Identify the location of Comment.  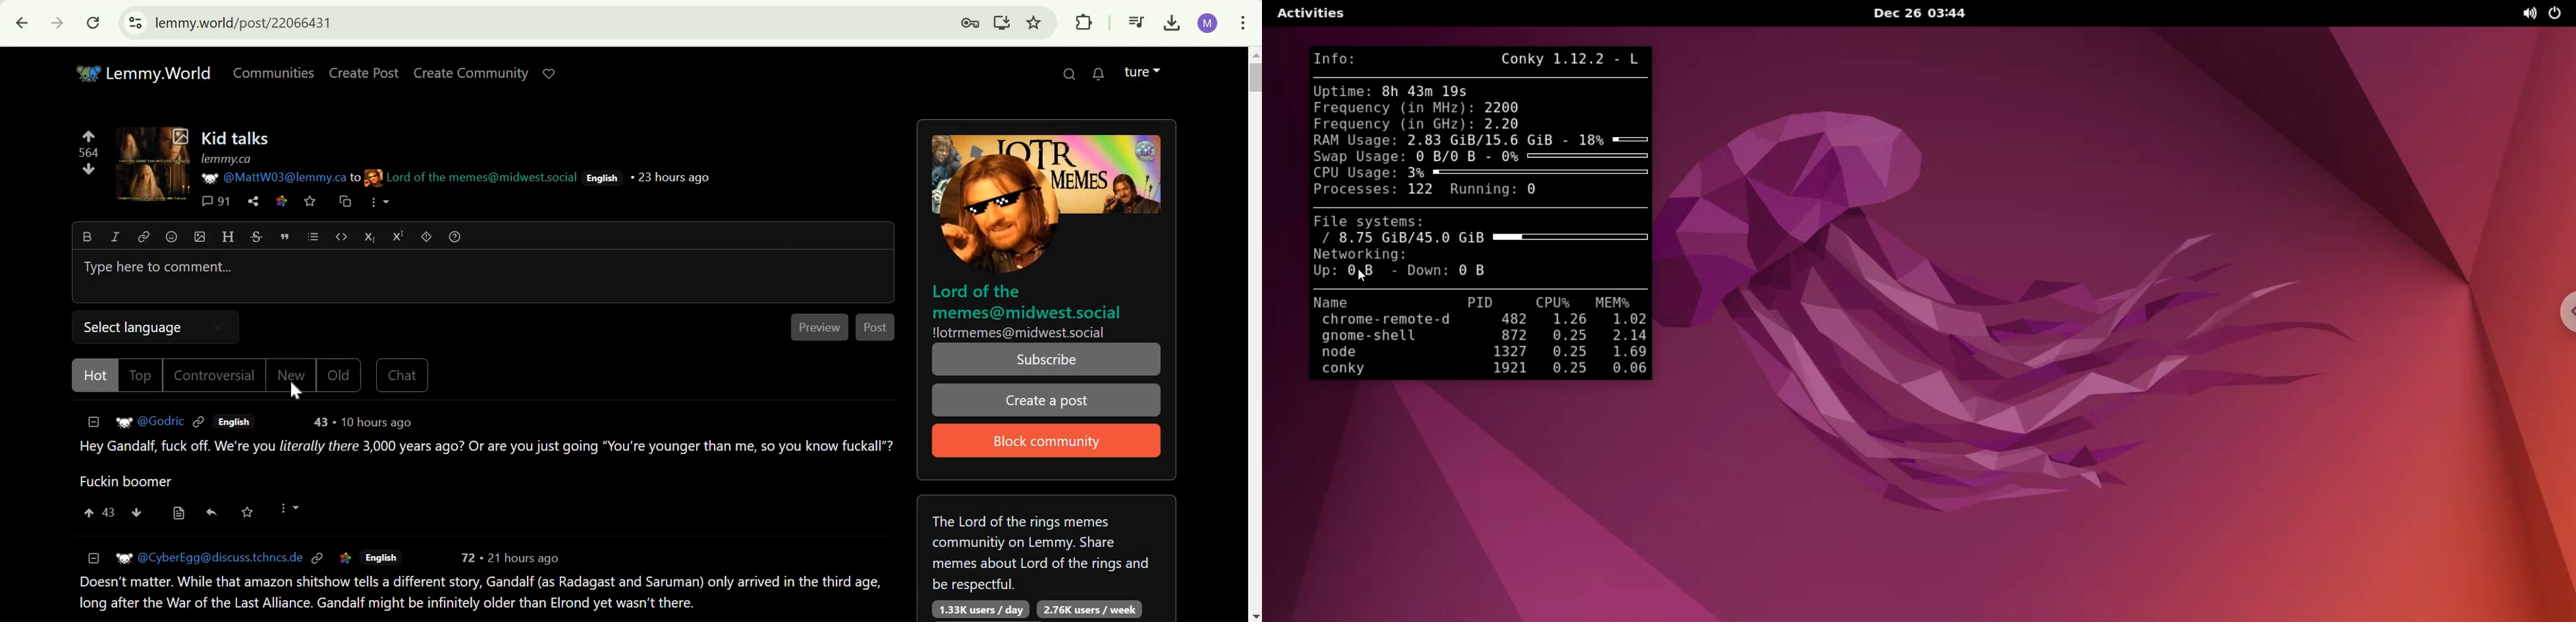
(484, 464).